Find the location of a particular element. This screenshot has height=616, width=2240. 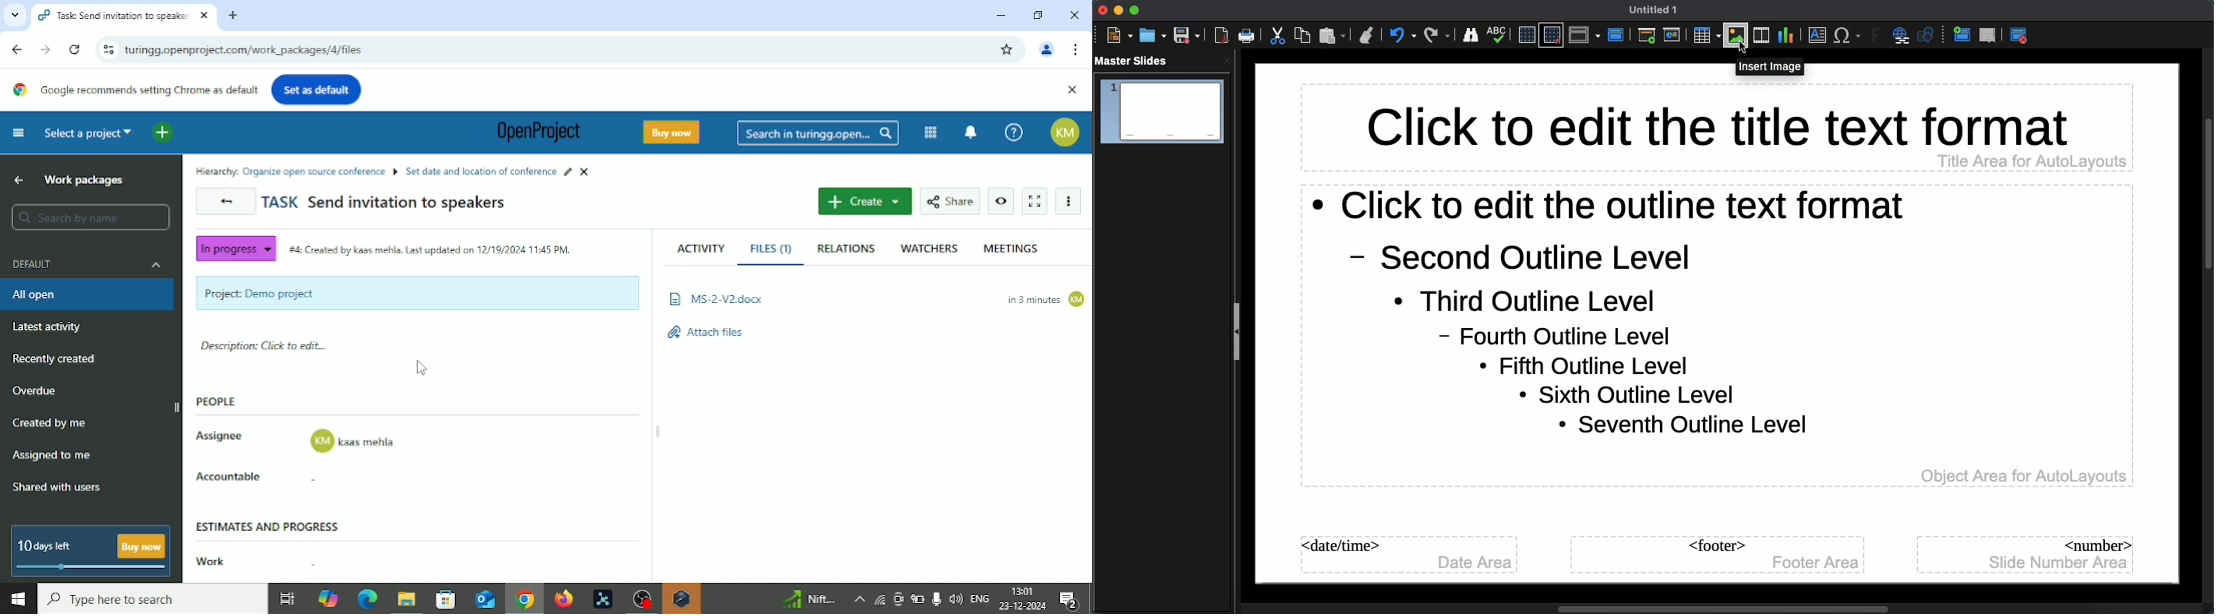

Search is located at coordinates (91, 218).